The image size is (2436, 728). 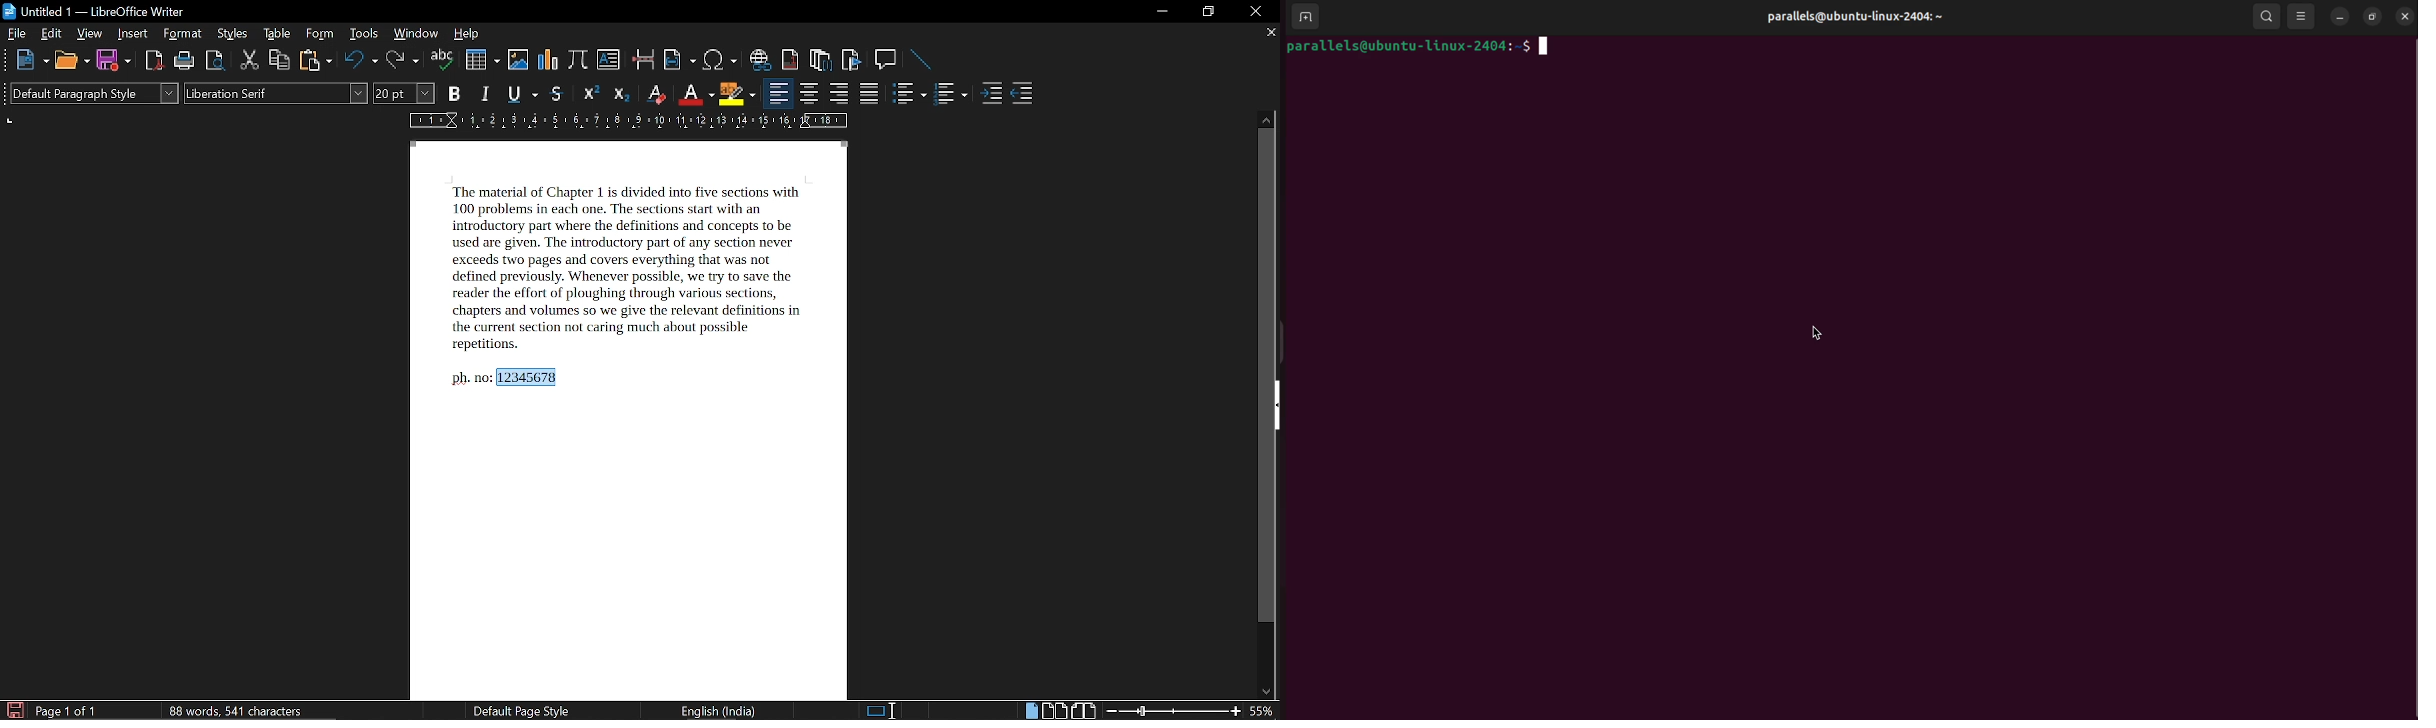 What do you see at coordinates (322, 35) in the screenshot?
I see `form` at bounding box center [322, 35].